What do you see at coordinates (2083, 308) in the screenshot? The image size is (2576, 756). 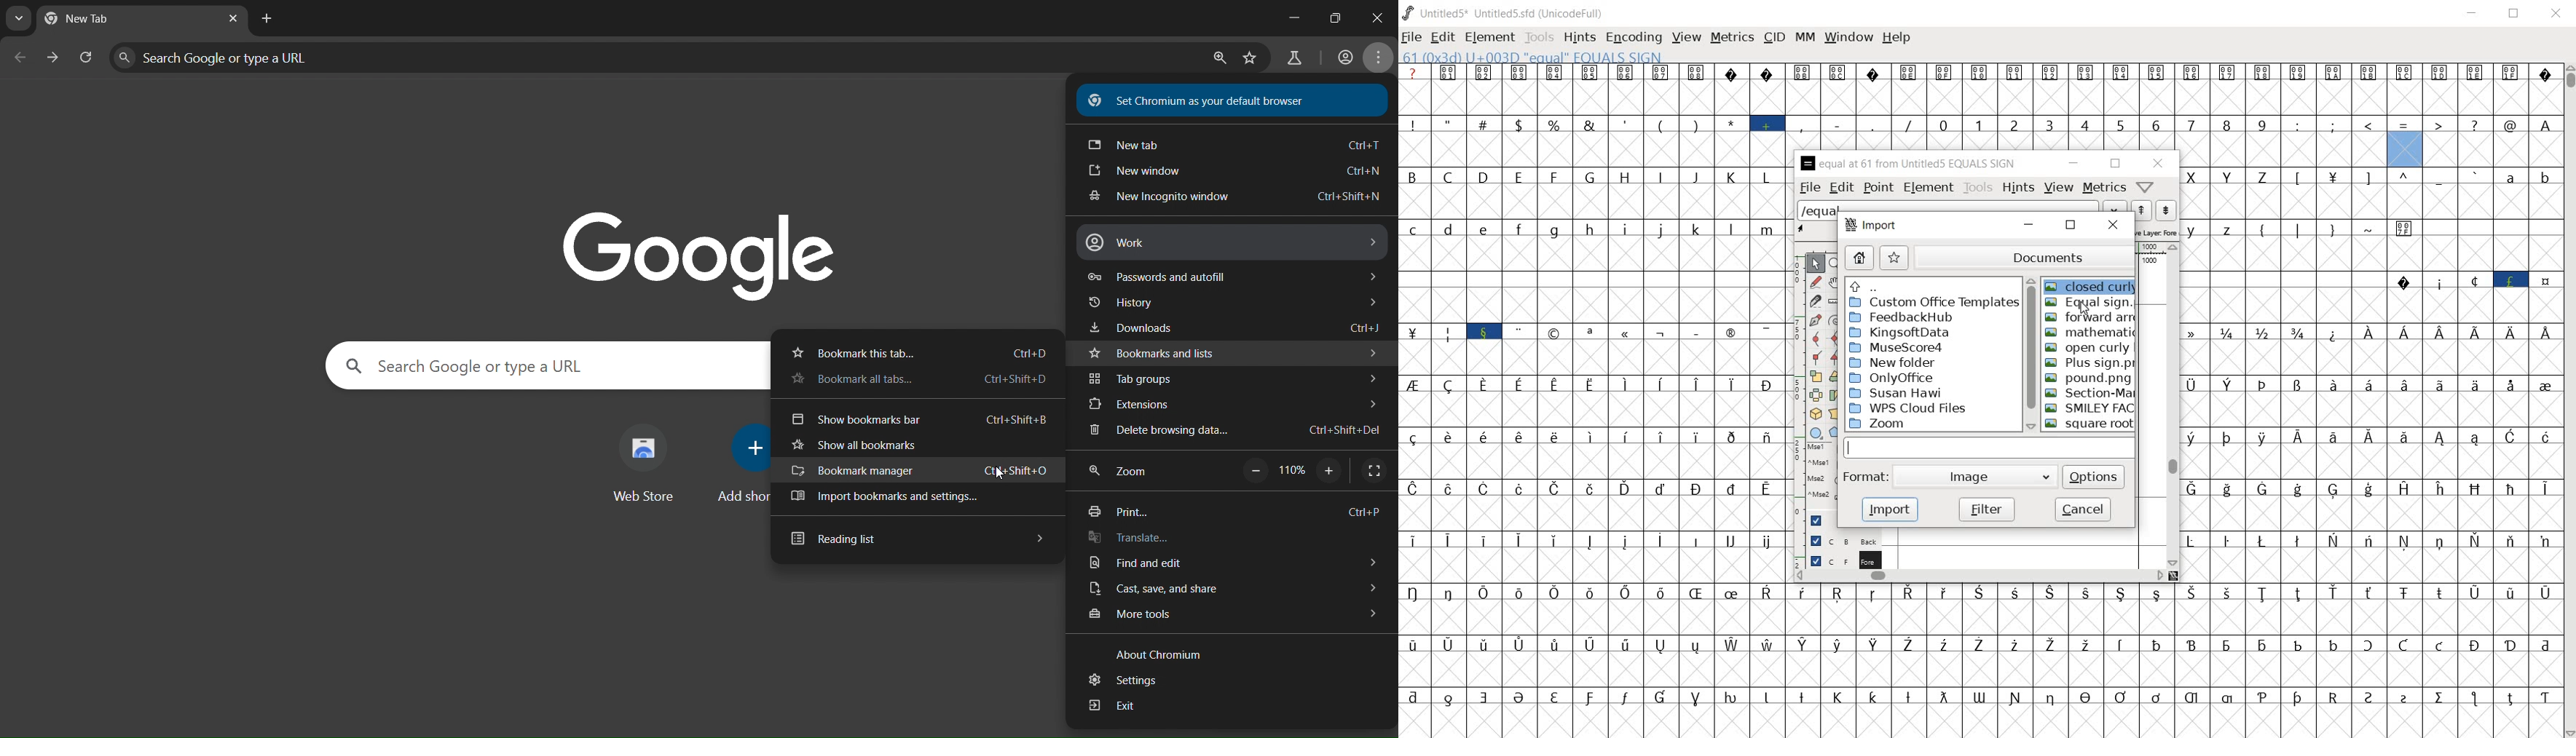 I see `cursor` at bounding box center [2083, 308].